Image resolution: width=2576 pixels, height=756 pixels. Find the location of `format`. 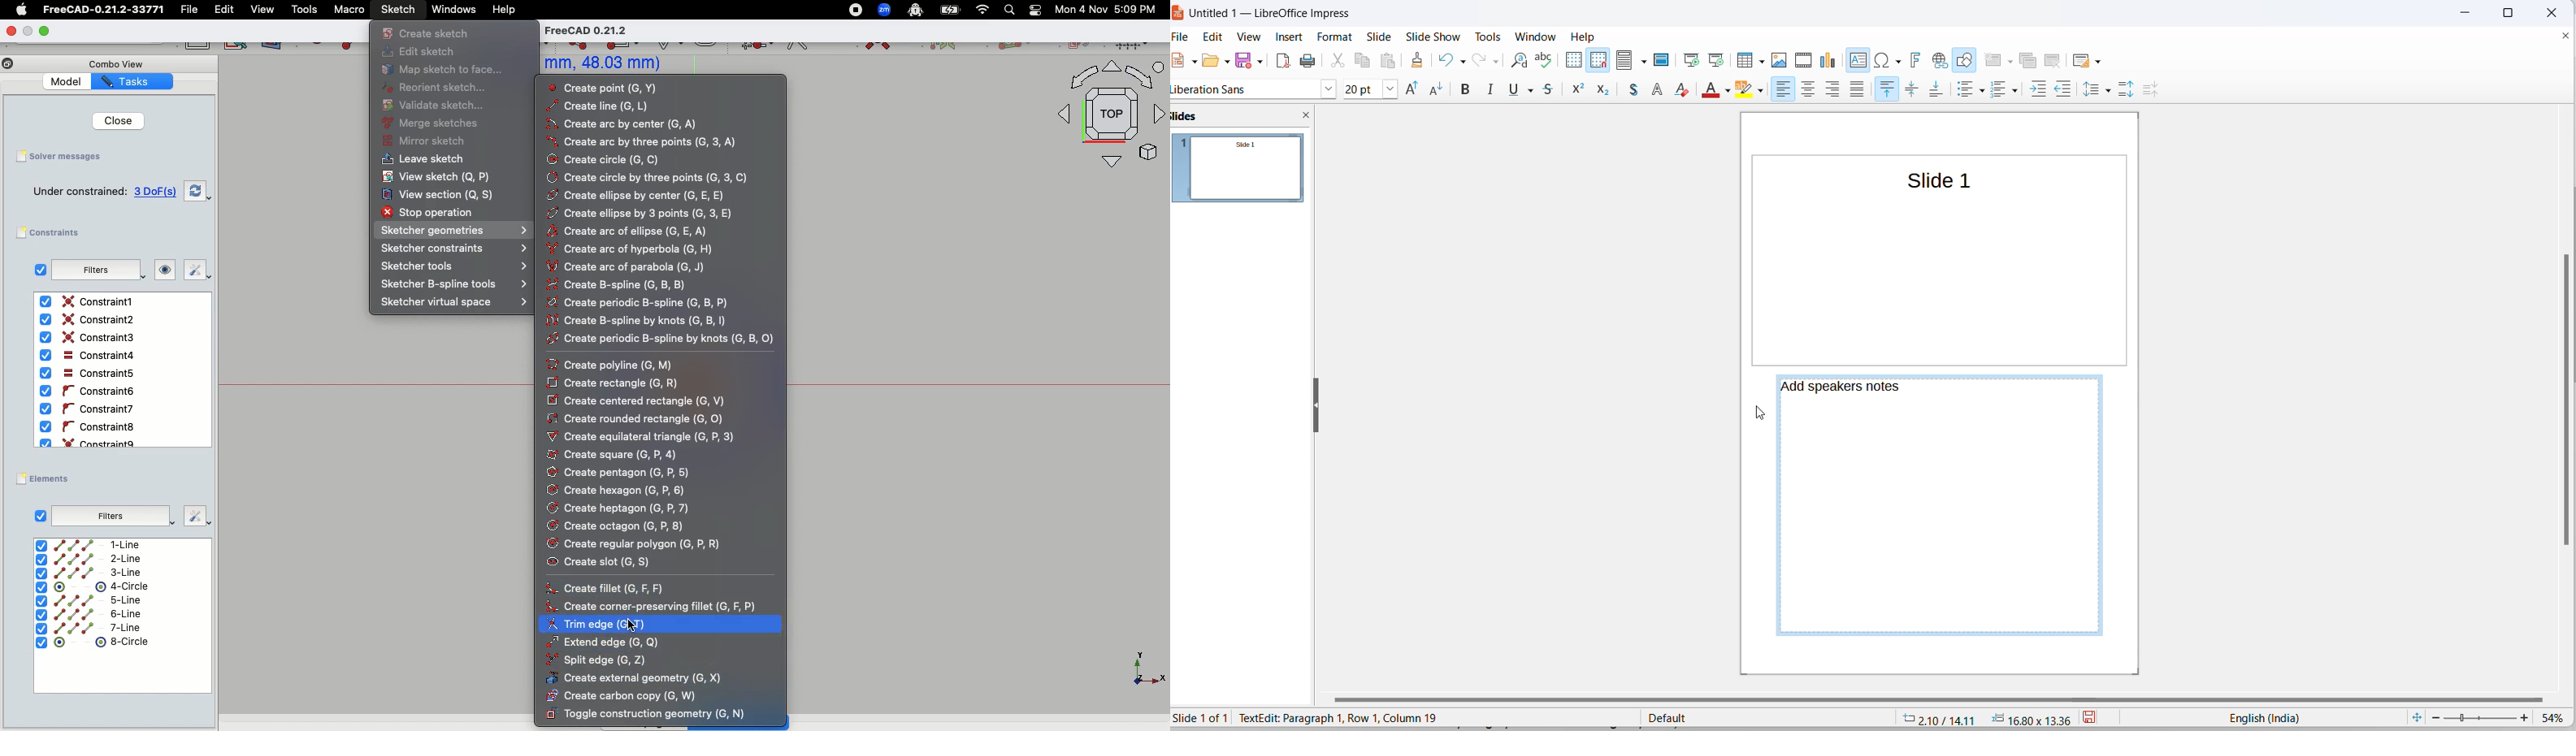

format is located at coordinates (1337, 36).